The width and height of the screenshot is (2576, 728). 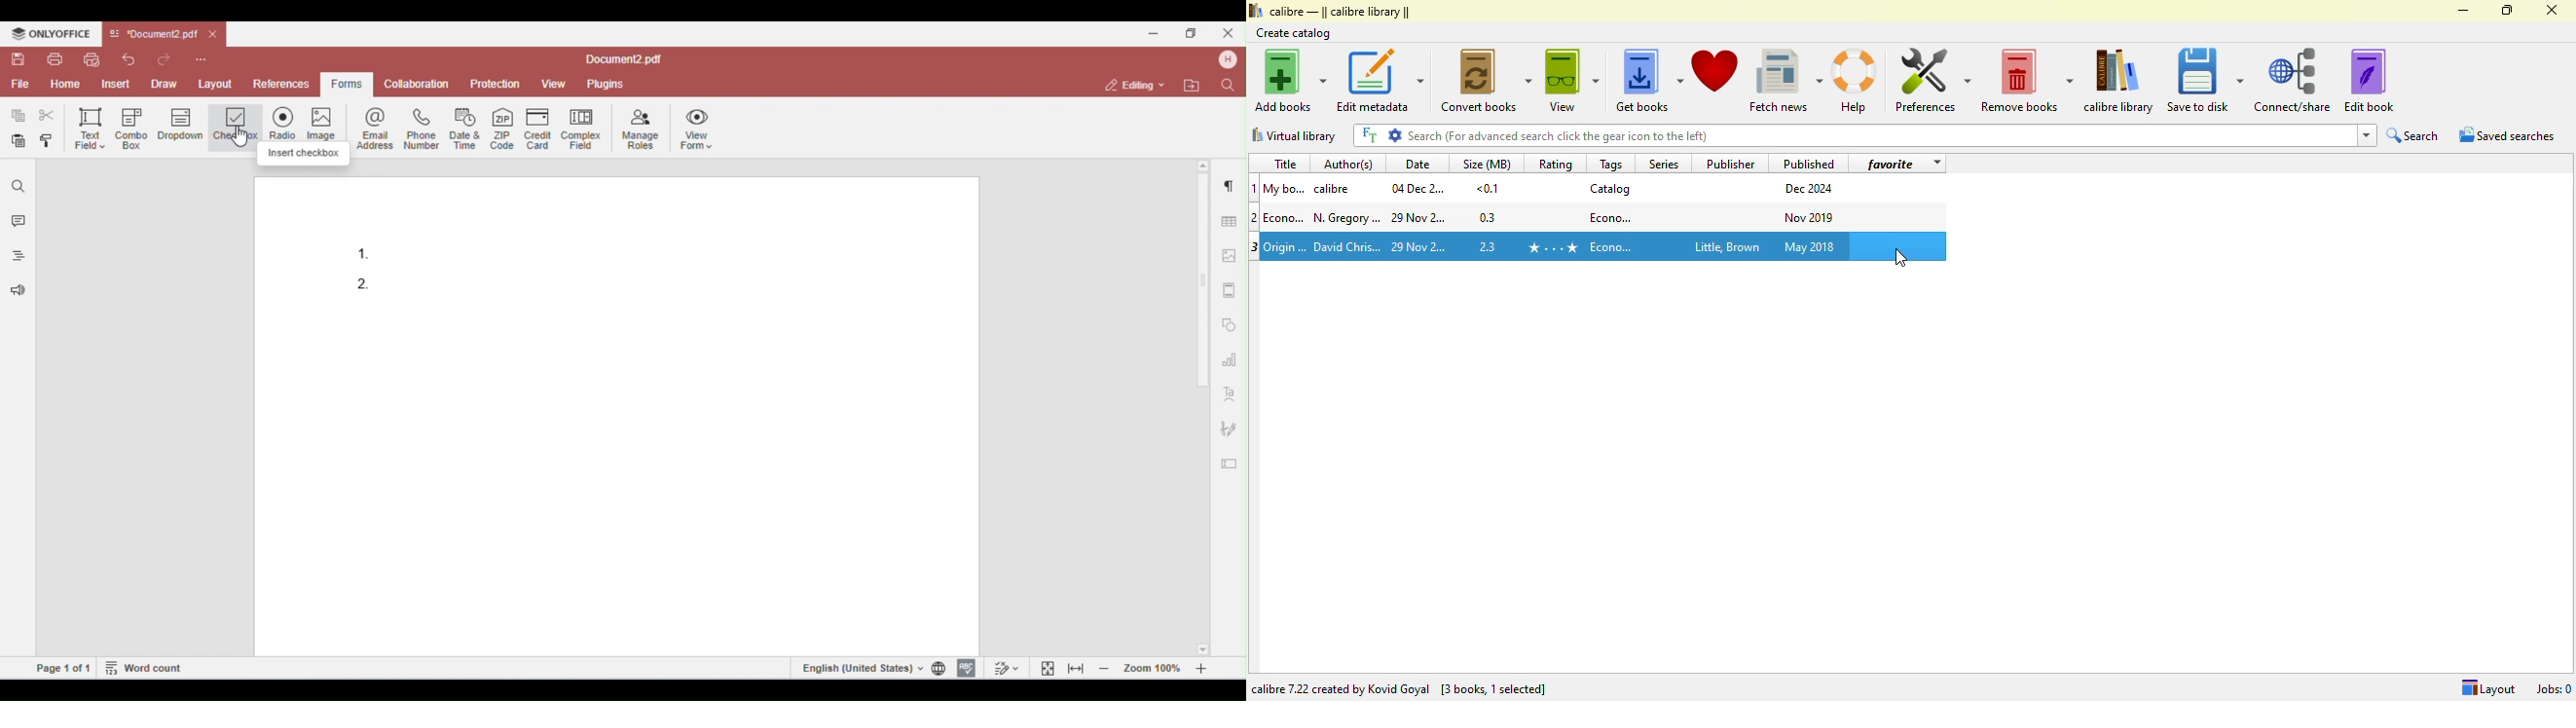 I want to click on convert books, so click(x=1488, y=80).